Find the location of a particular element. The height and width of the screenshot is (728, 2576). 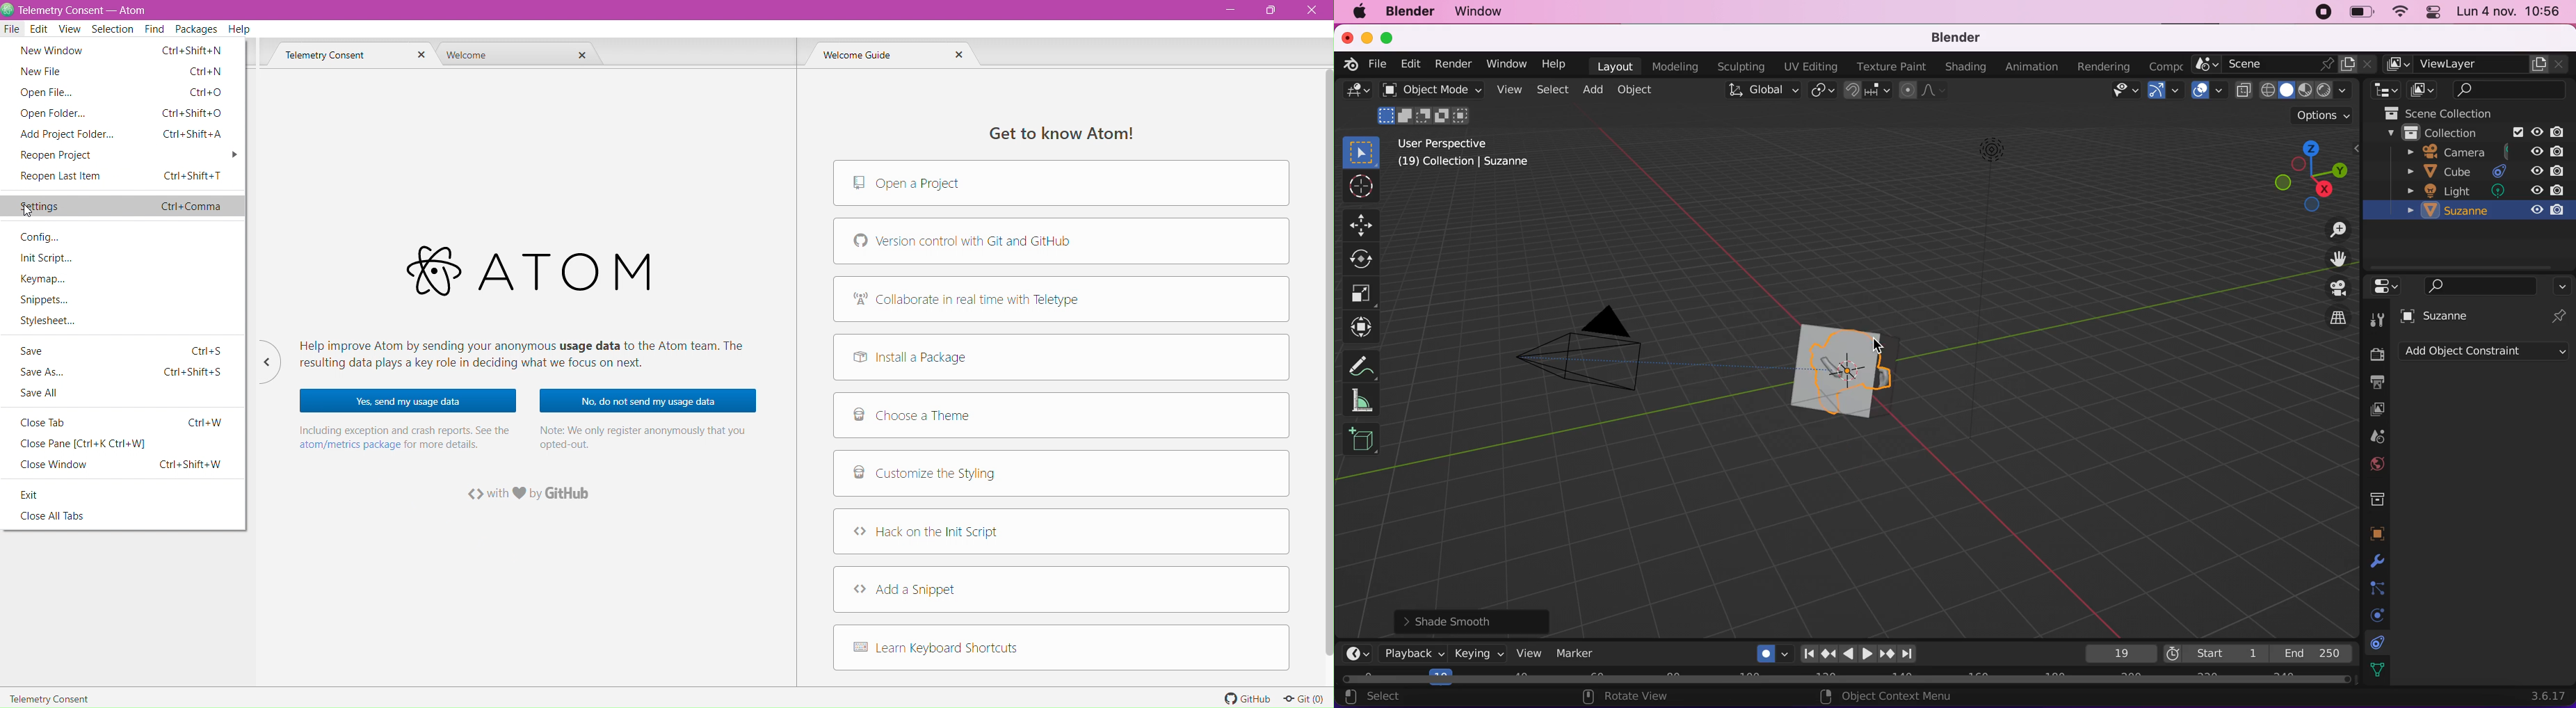

Material preview display is located at coordinates (2306, 89).